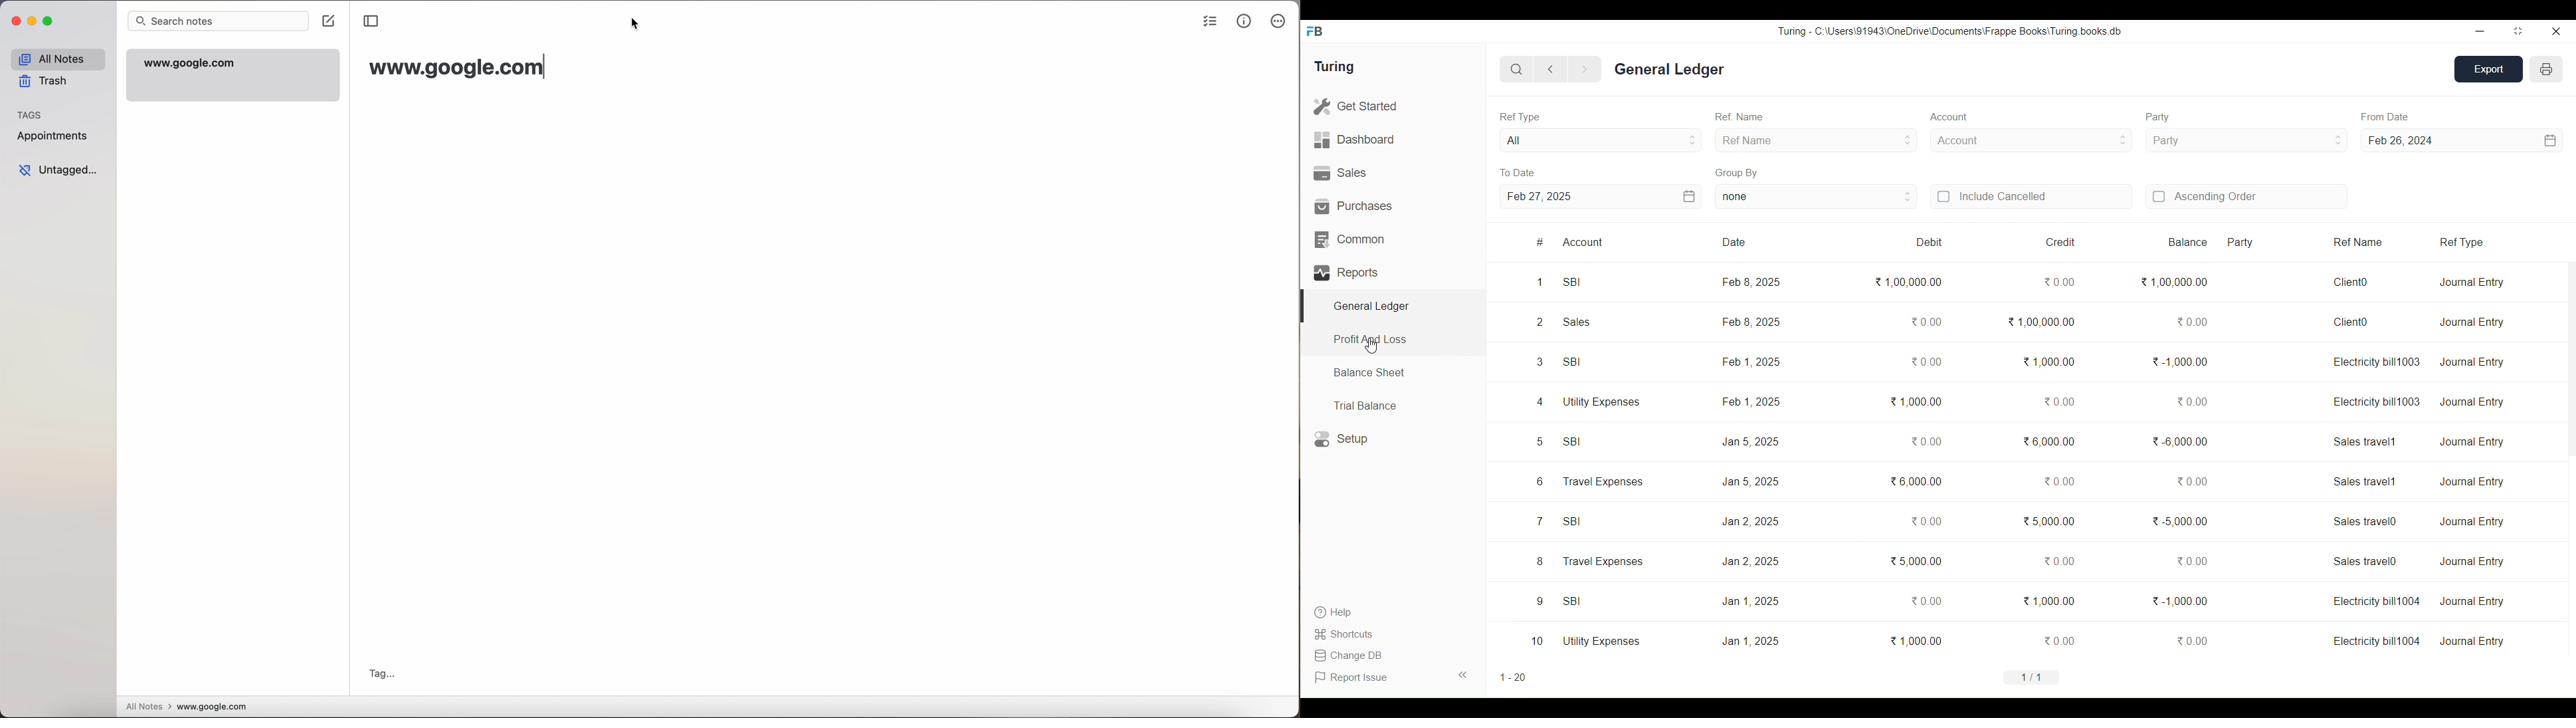 The height and width of the screenshot is (728, 2576). What do you see at coordinates (2031, 197) in the screenshot?
I see `Include Cancelled` at bounding box center [2031, 197].